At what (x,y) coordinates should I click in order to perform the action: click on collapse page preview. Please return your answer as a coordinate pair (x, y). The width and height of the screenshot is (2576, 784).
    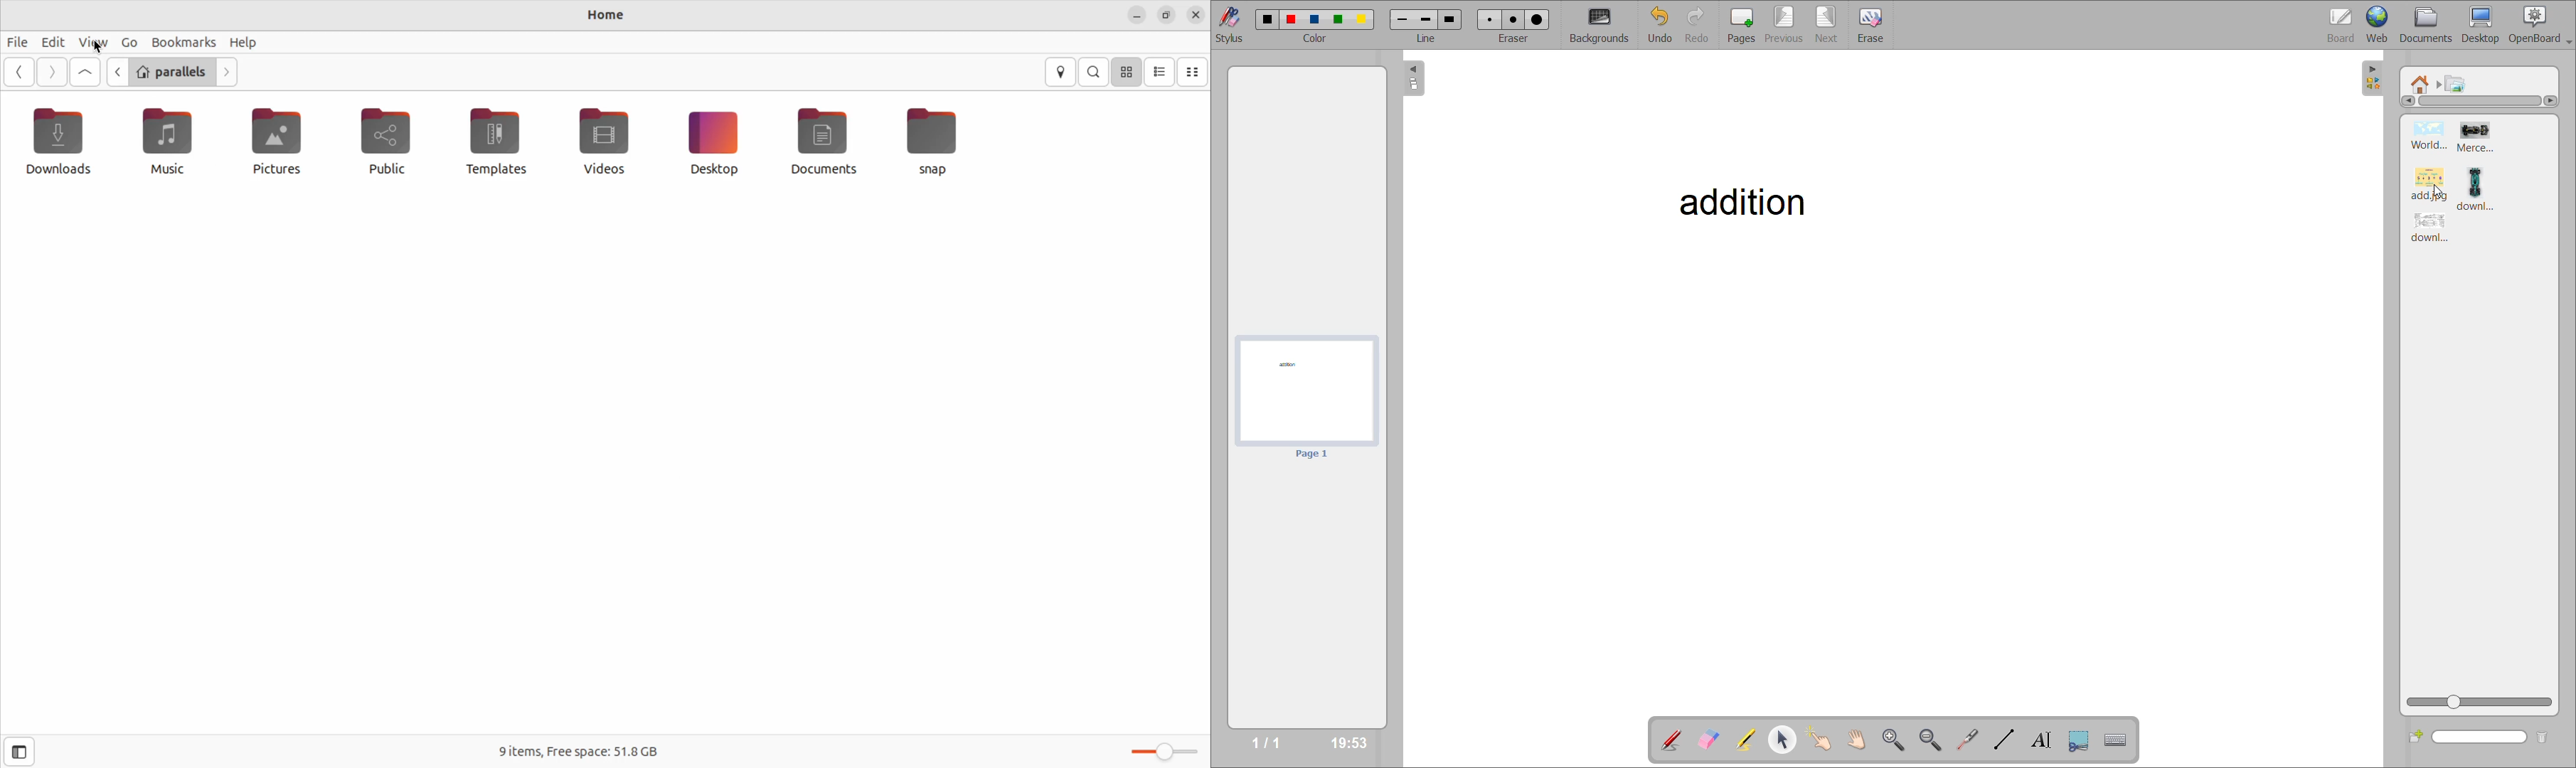
    Looking at the image, I should click on (1415, 78).